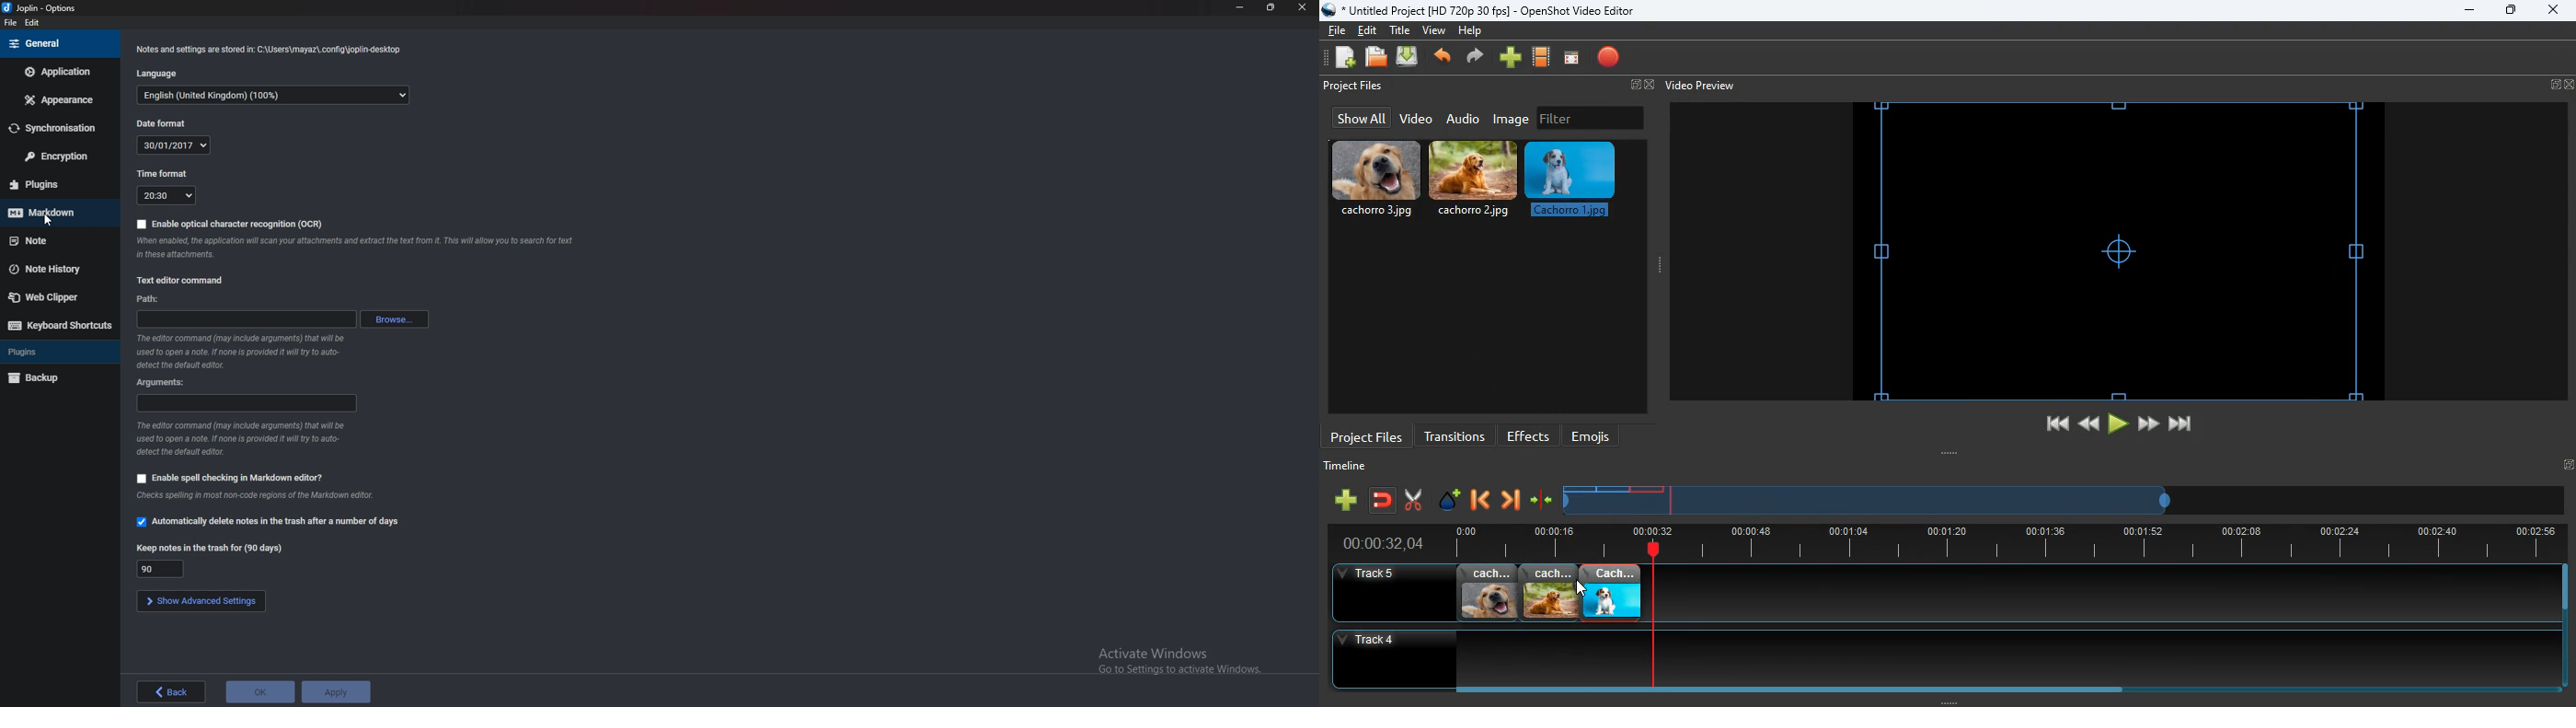 The width and height of the screenshot is (2576, 728). I want to click on file, so click(1337, 29).